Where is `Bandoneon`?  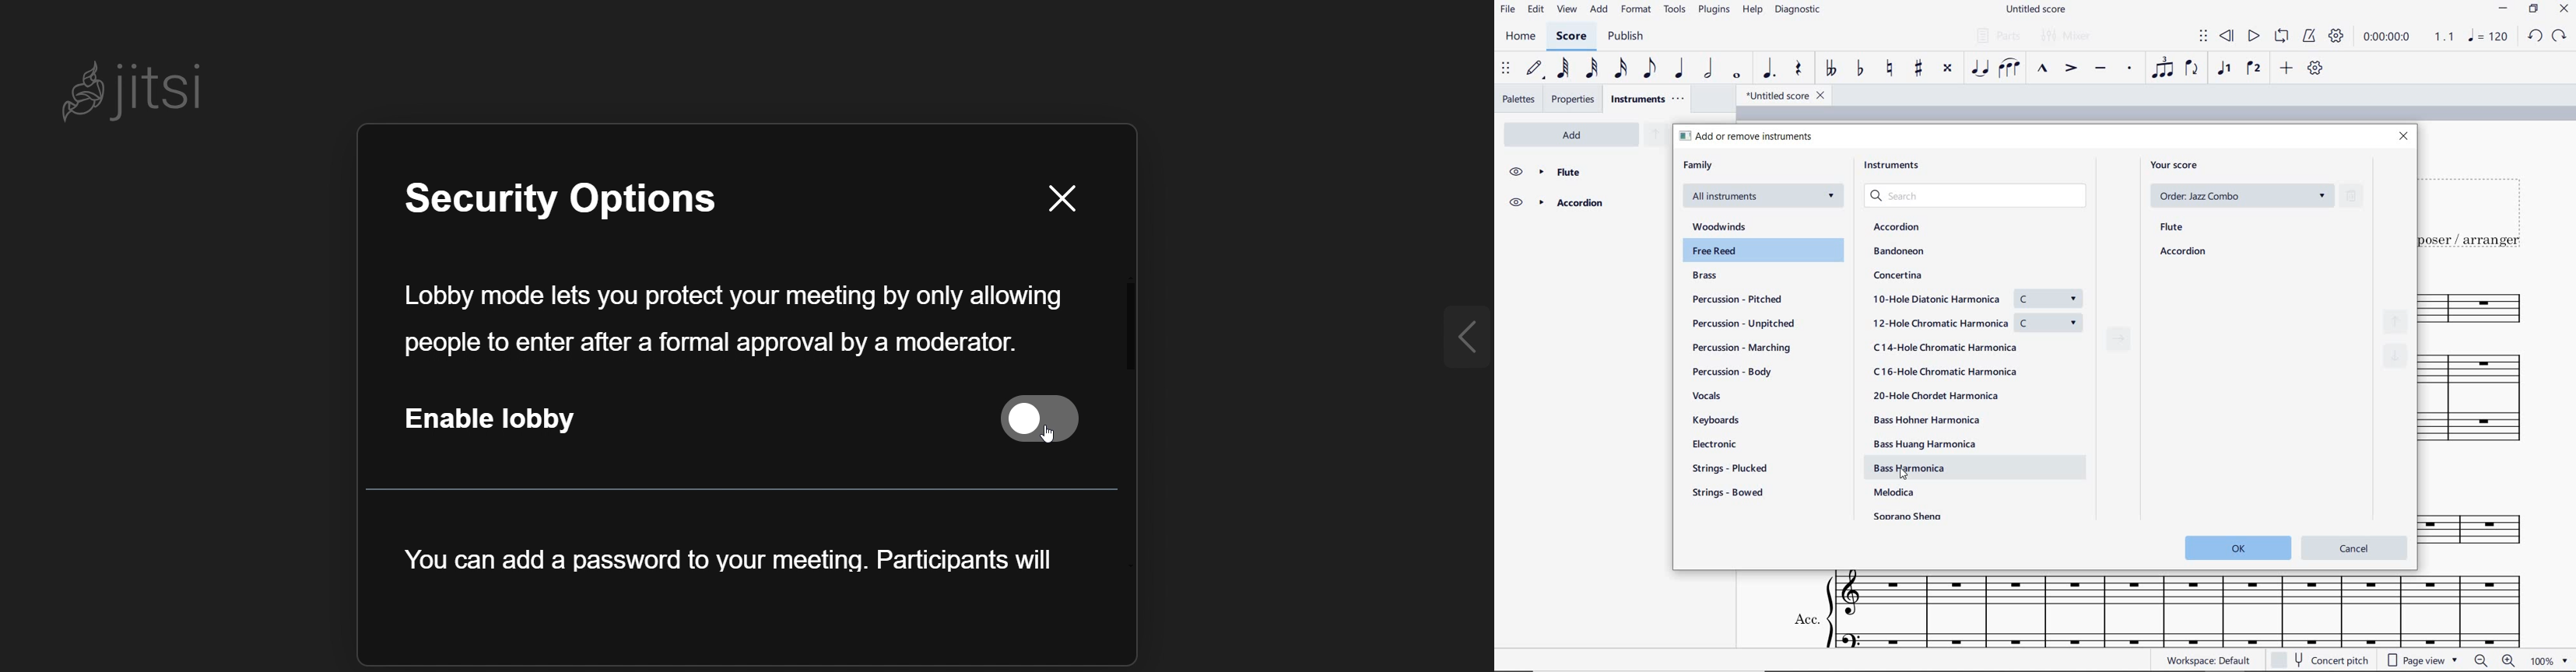
Bandoneon is located at coordinates (1900, 252).